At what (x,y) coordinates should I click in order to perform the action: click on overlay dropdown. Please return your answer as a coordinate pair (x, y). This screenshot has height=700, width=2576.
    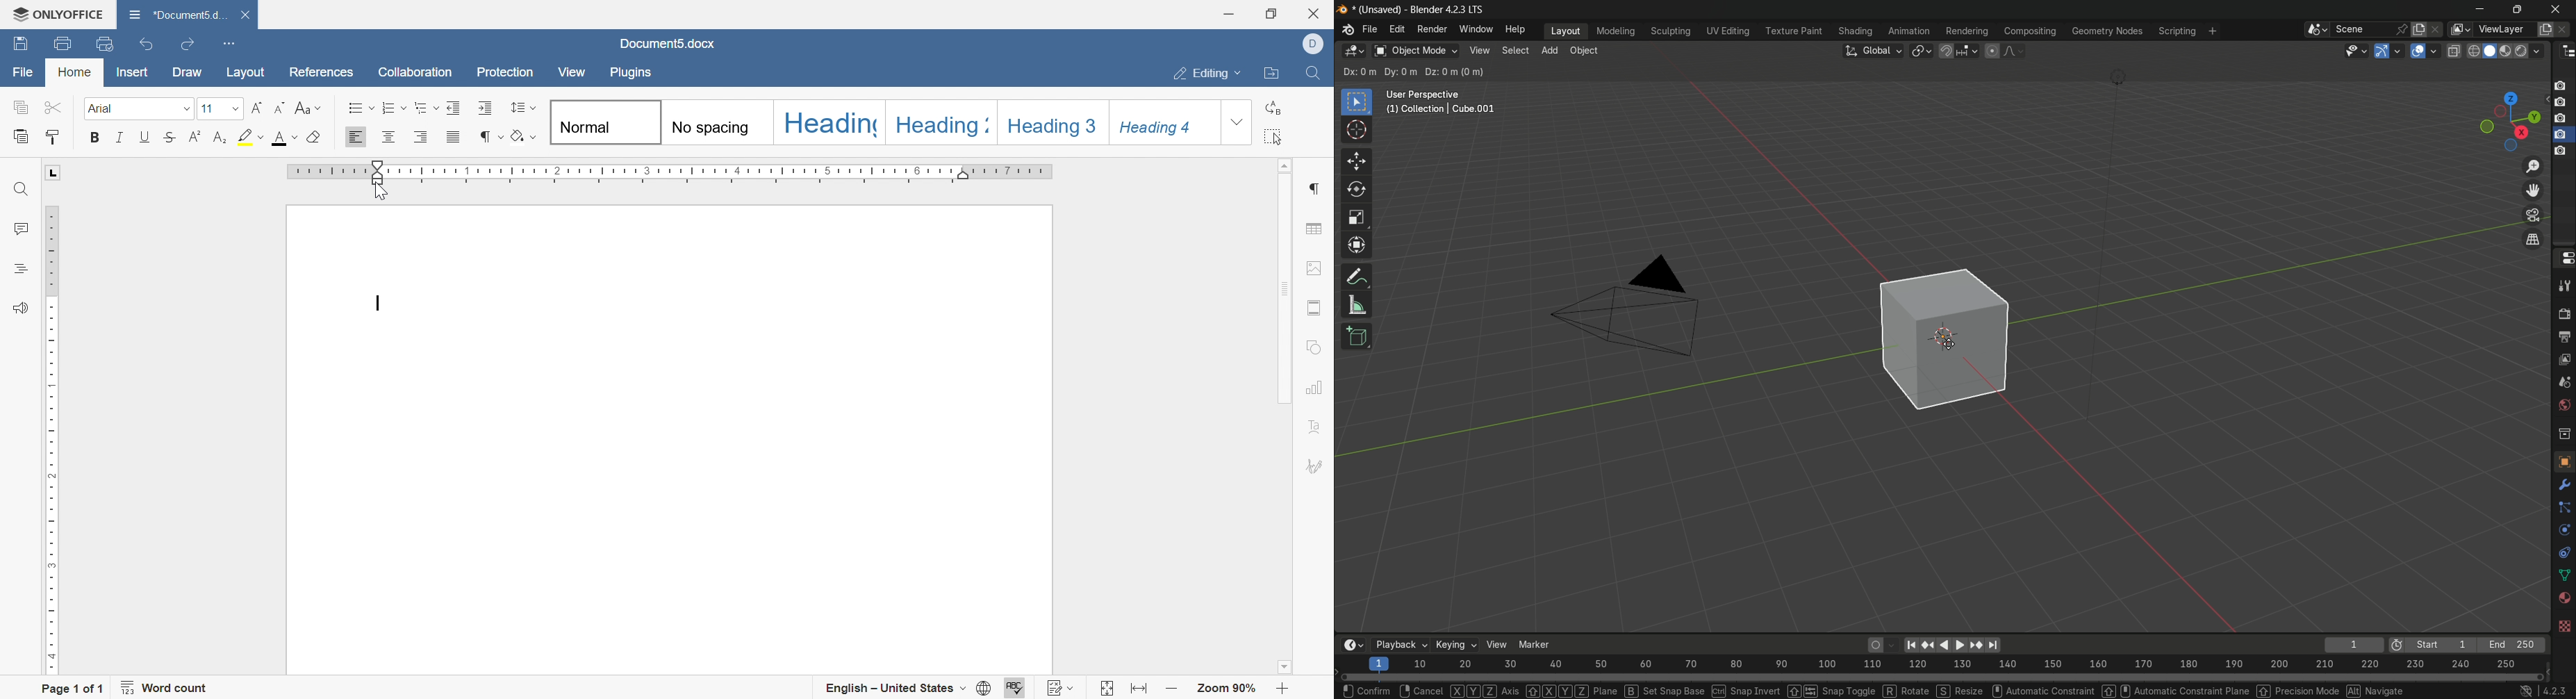
    Looking at the image, I should click on (2437, 50).